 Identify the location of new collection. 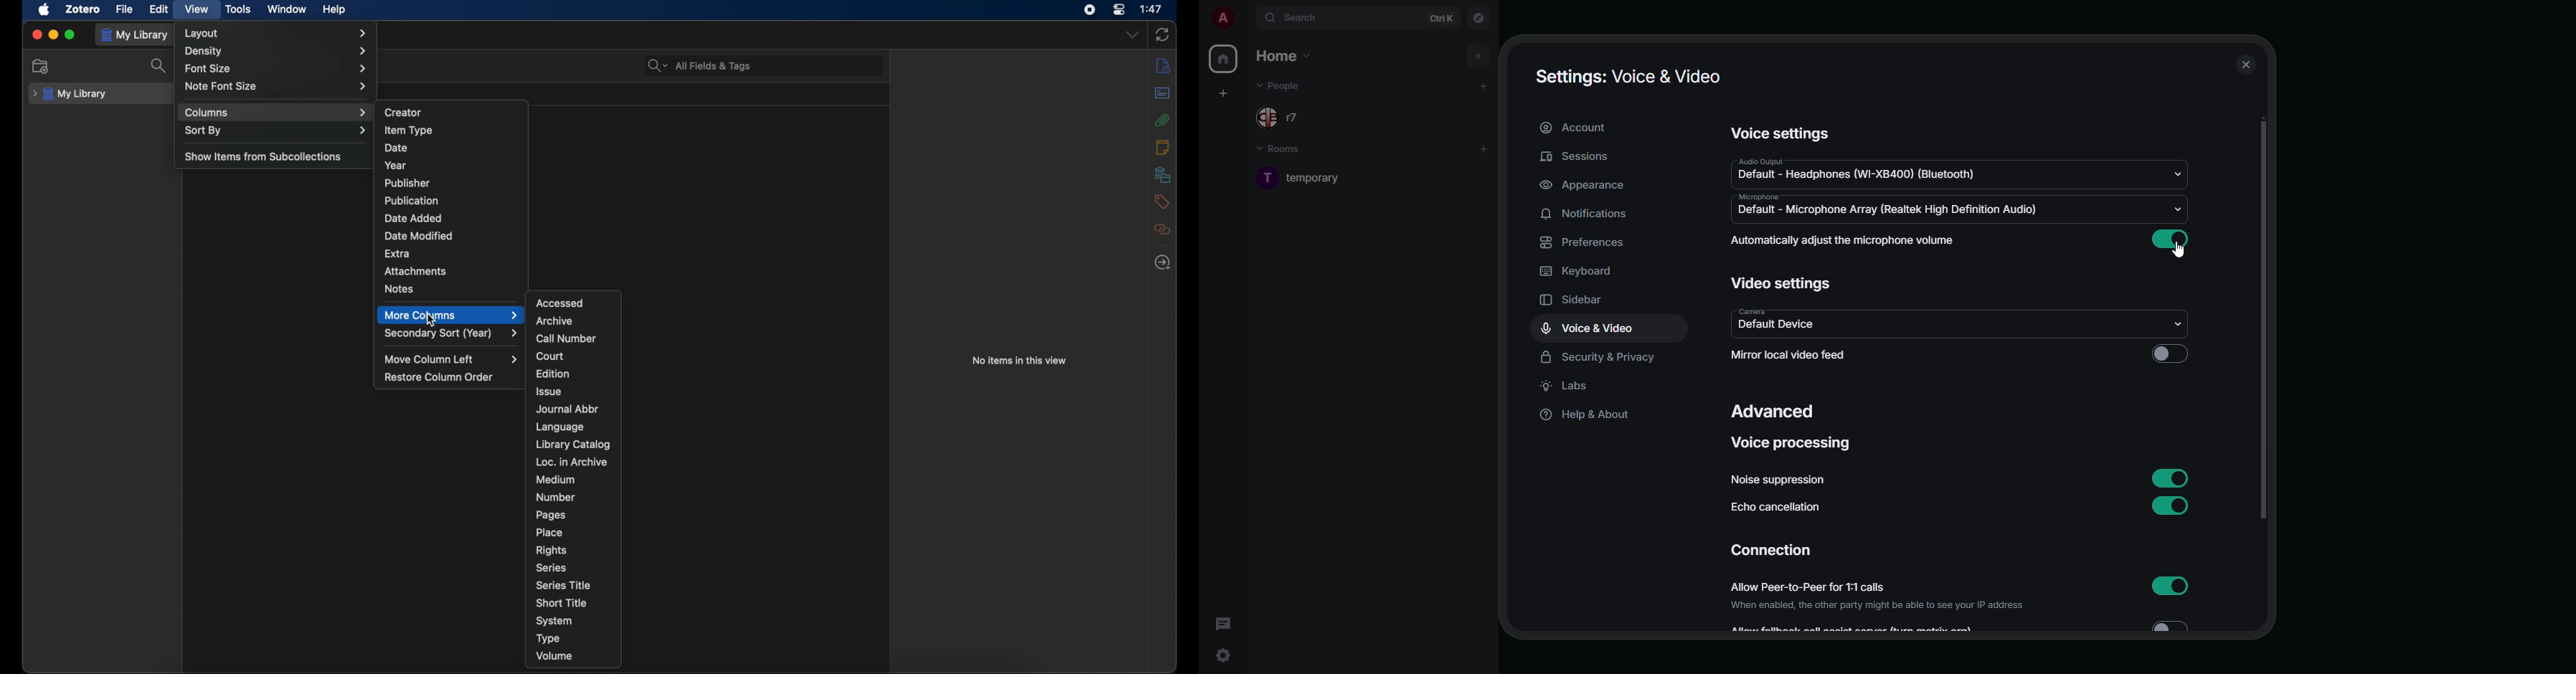
(42, 66).